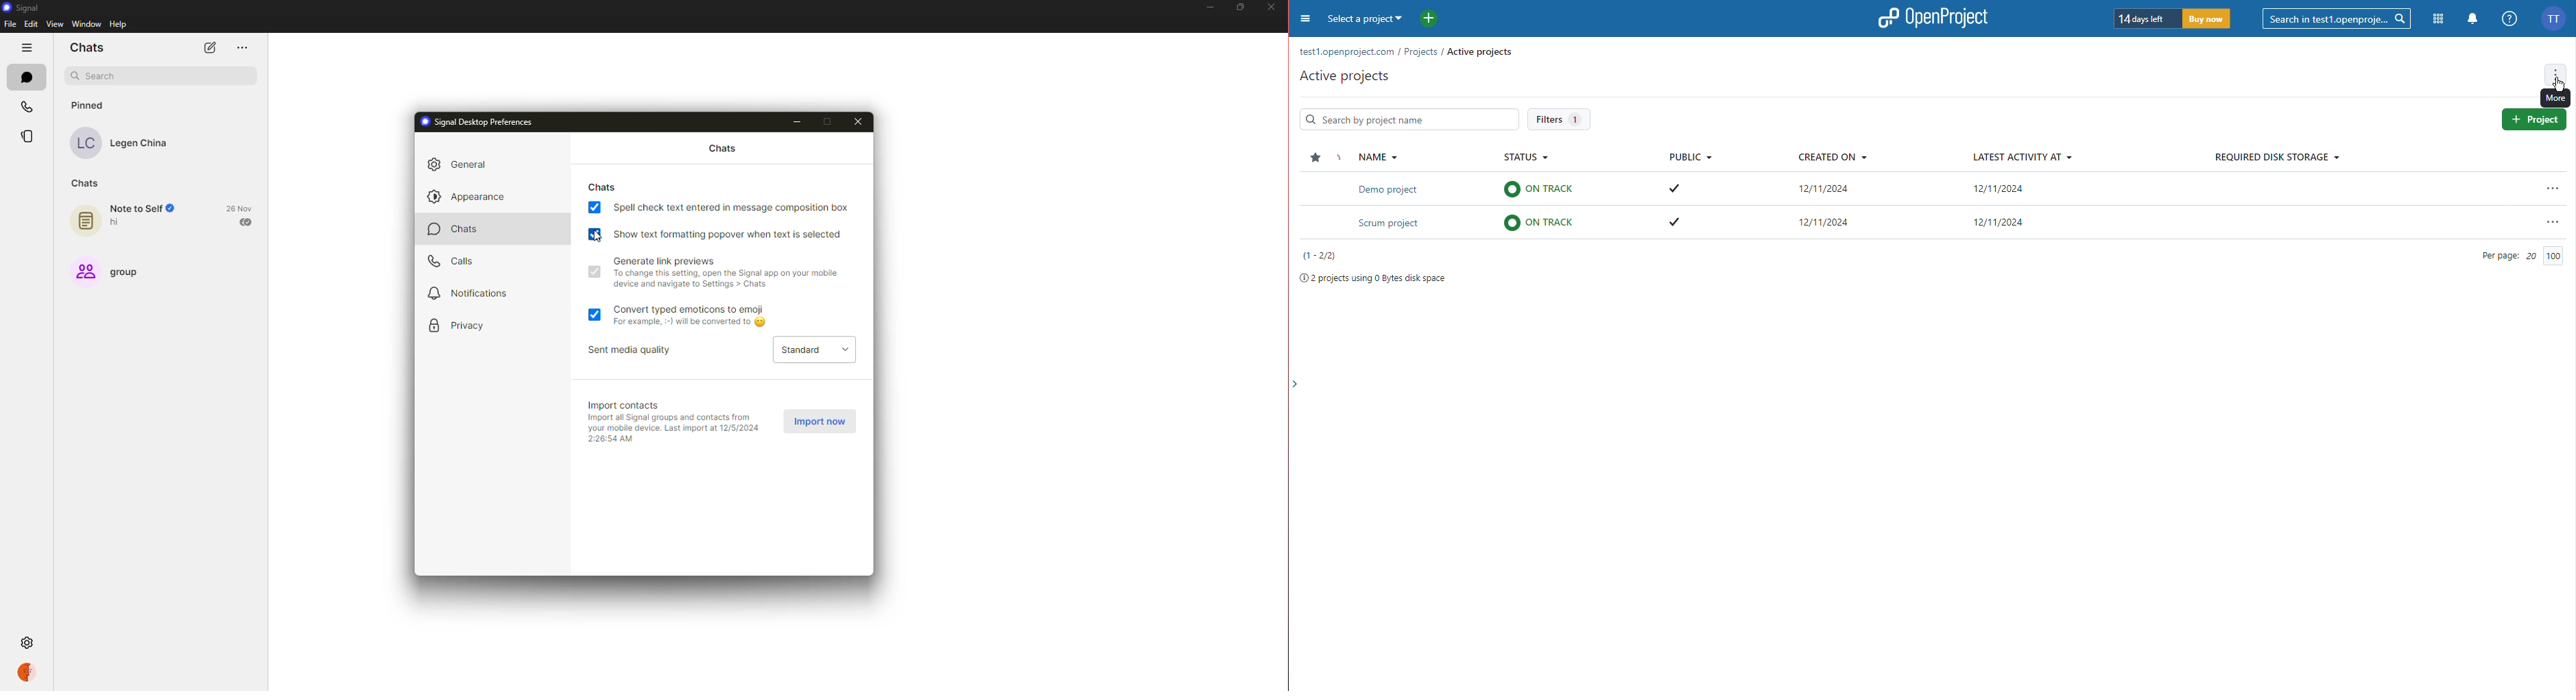  I want to click on privacy, so click(464, 326).